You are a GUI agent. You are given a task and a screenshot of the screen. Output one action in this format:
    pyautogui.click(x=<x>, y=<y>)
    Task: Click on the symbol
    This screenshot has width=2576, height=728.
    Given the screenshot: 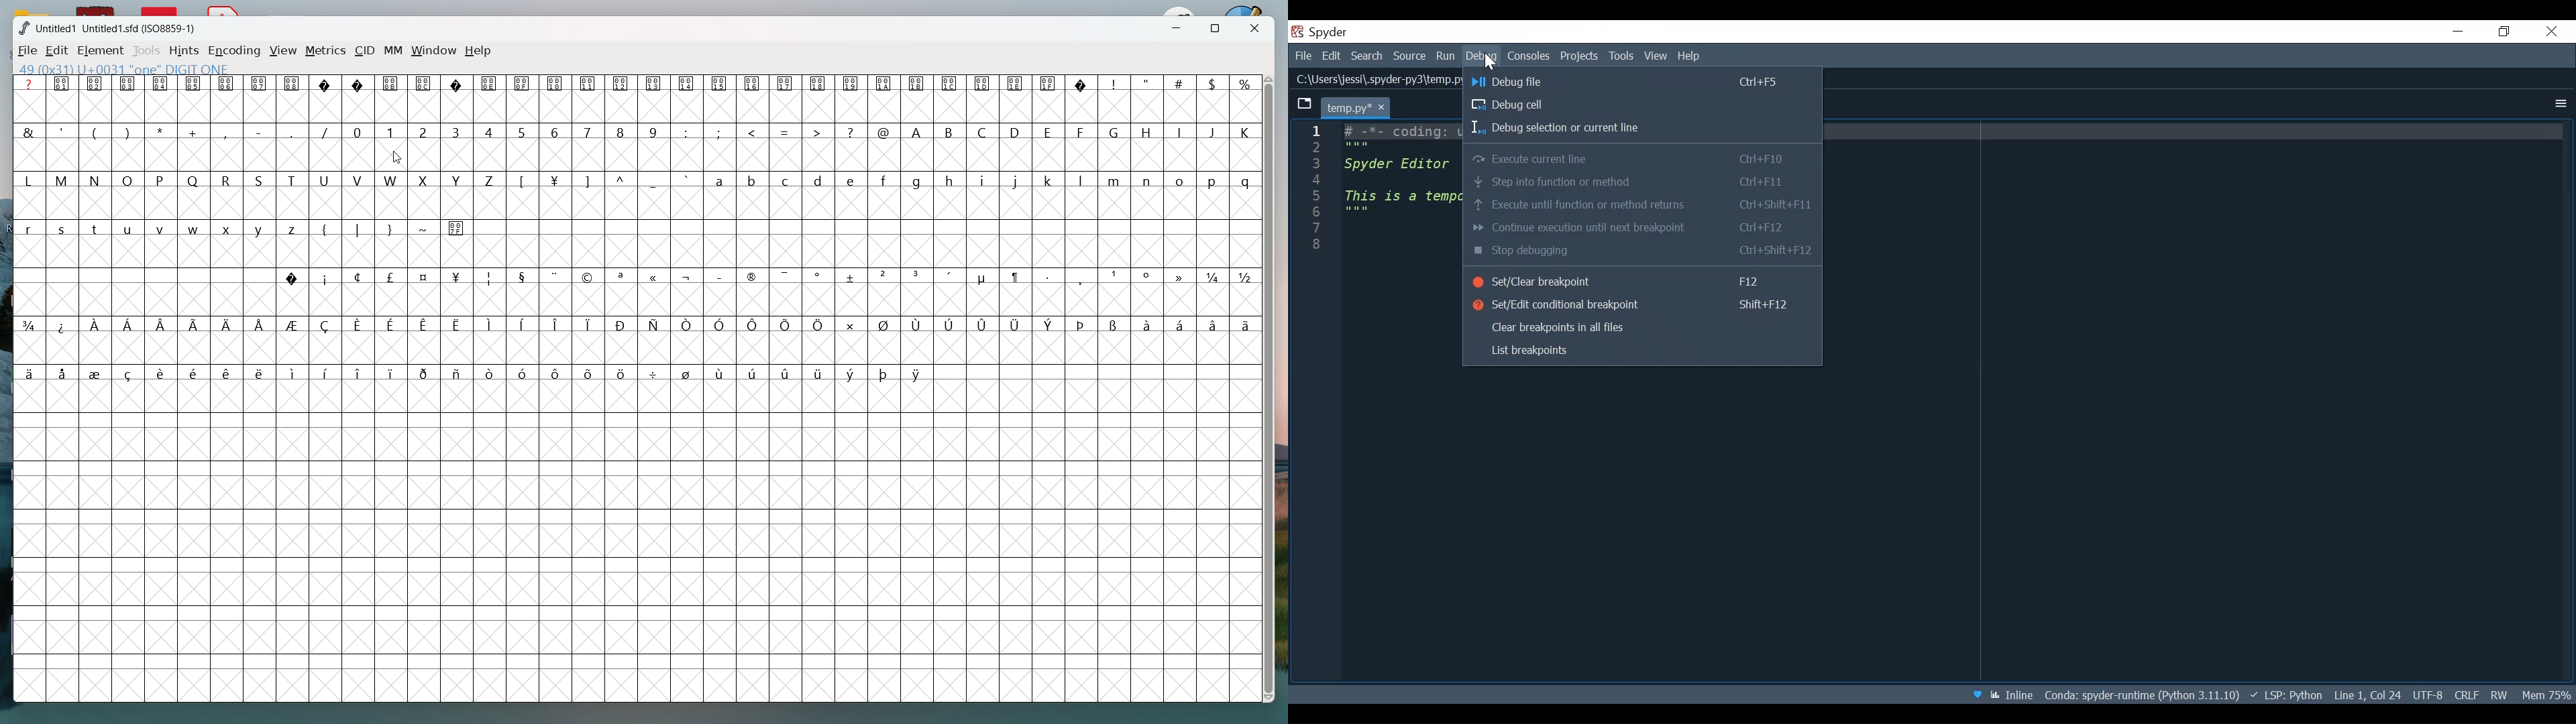 What is the action you would take?
    pyautogui.click(x=688, y=83)
    